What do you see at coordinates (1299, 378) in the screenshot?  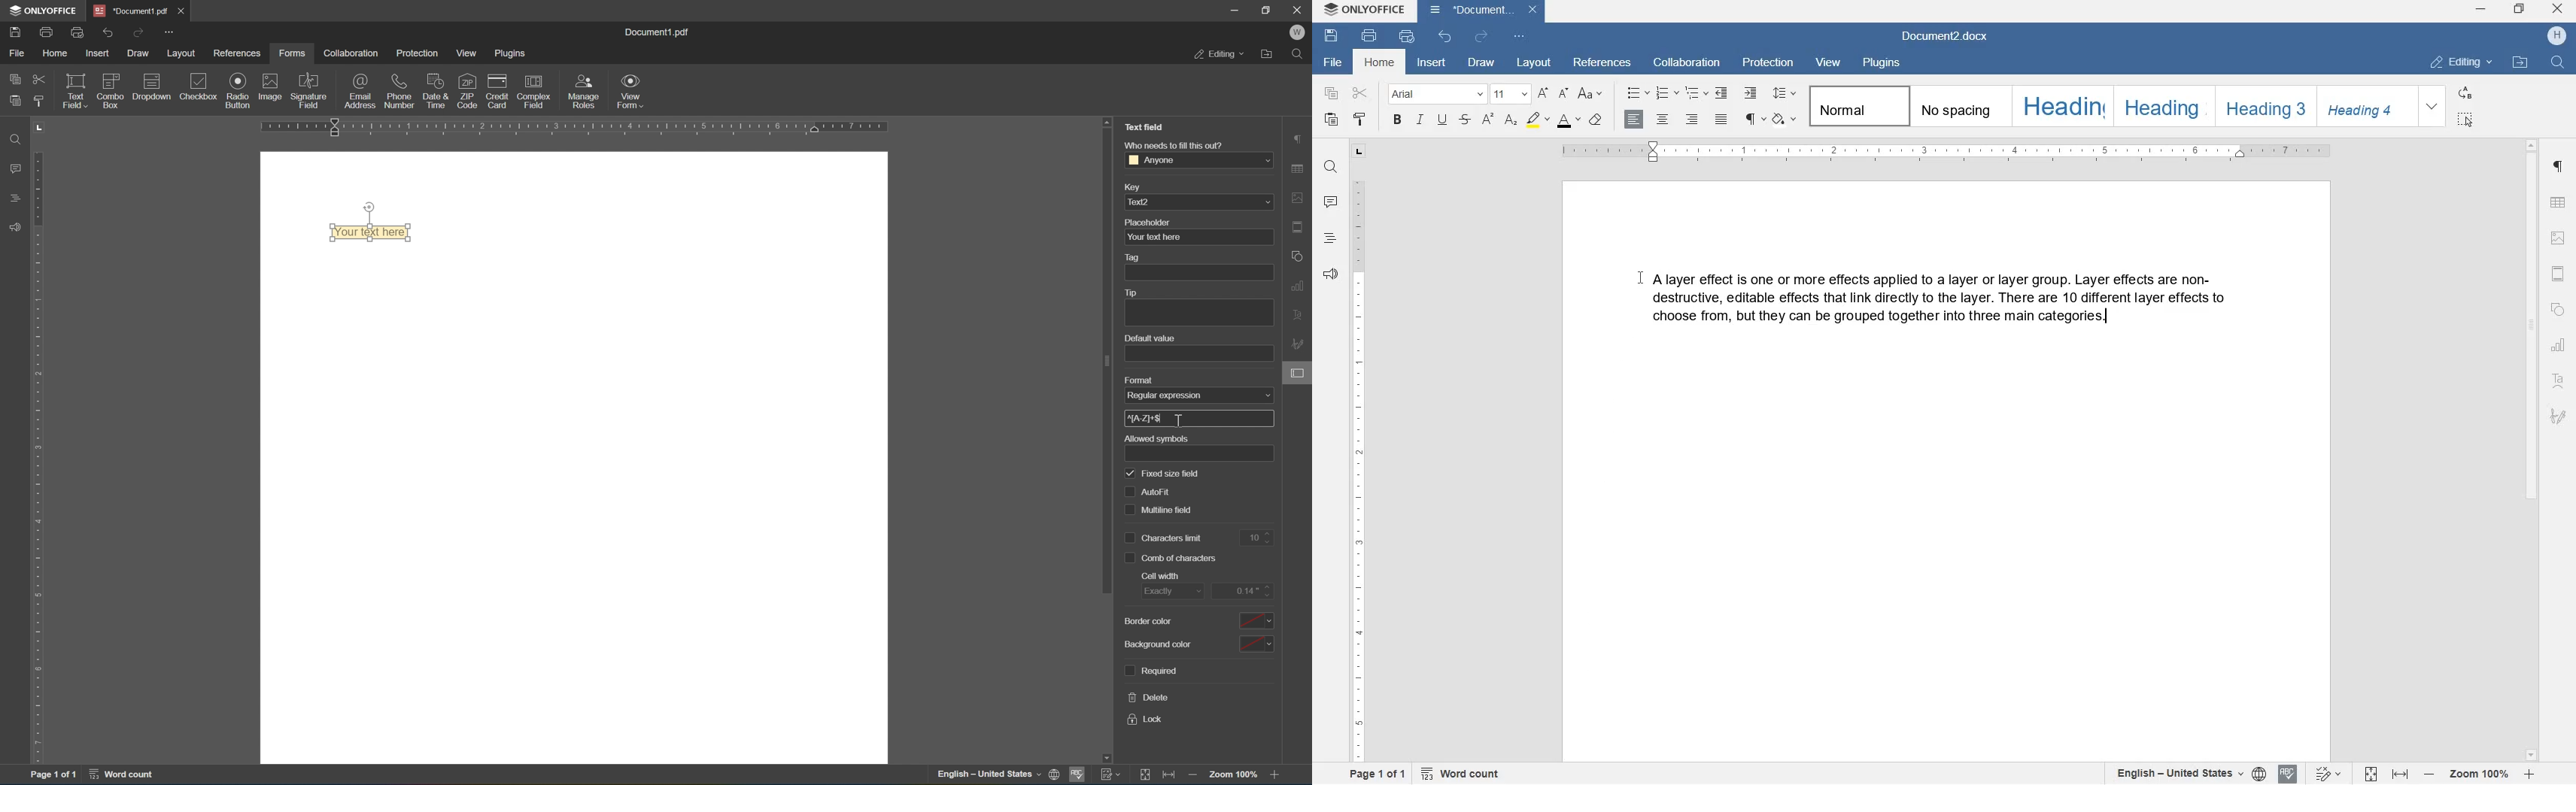 I see `form settings` at bounding box center [1299, 378].